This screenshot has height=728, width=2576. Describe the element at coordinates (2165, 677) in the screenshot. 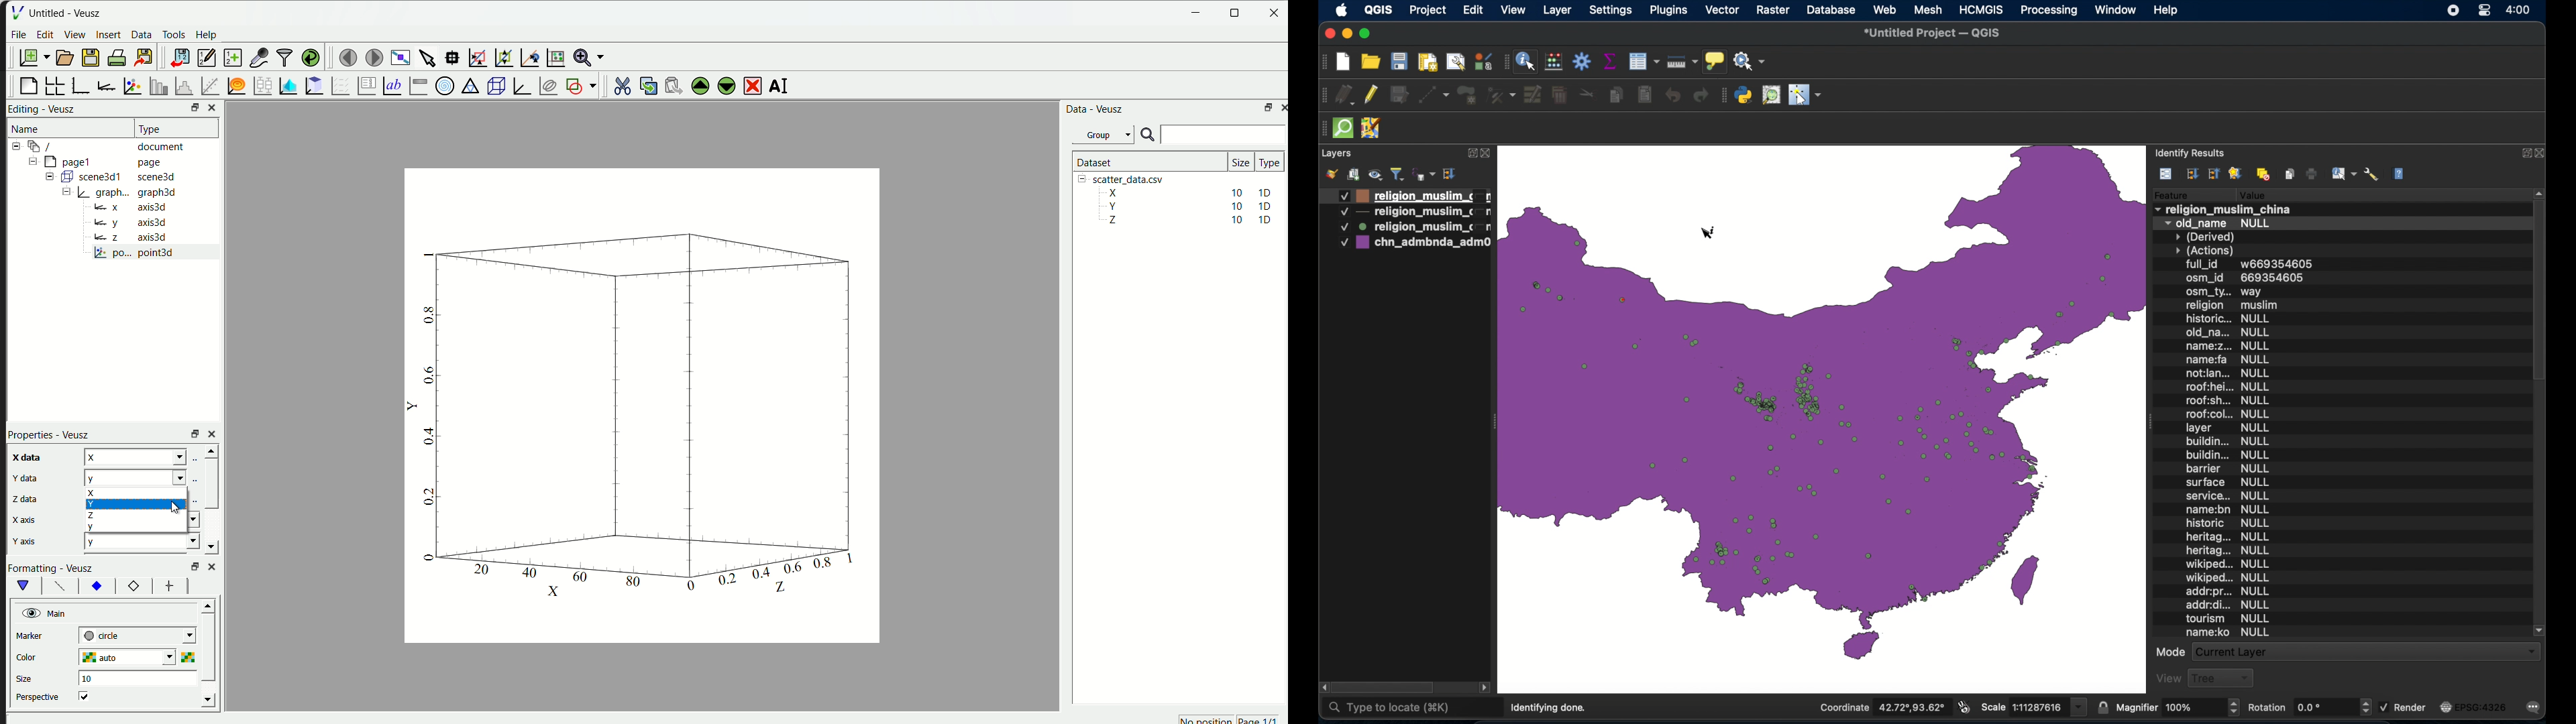

I see `view` at that location.